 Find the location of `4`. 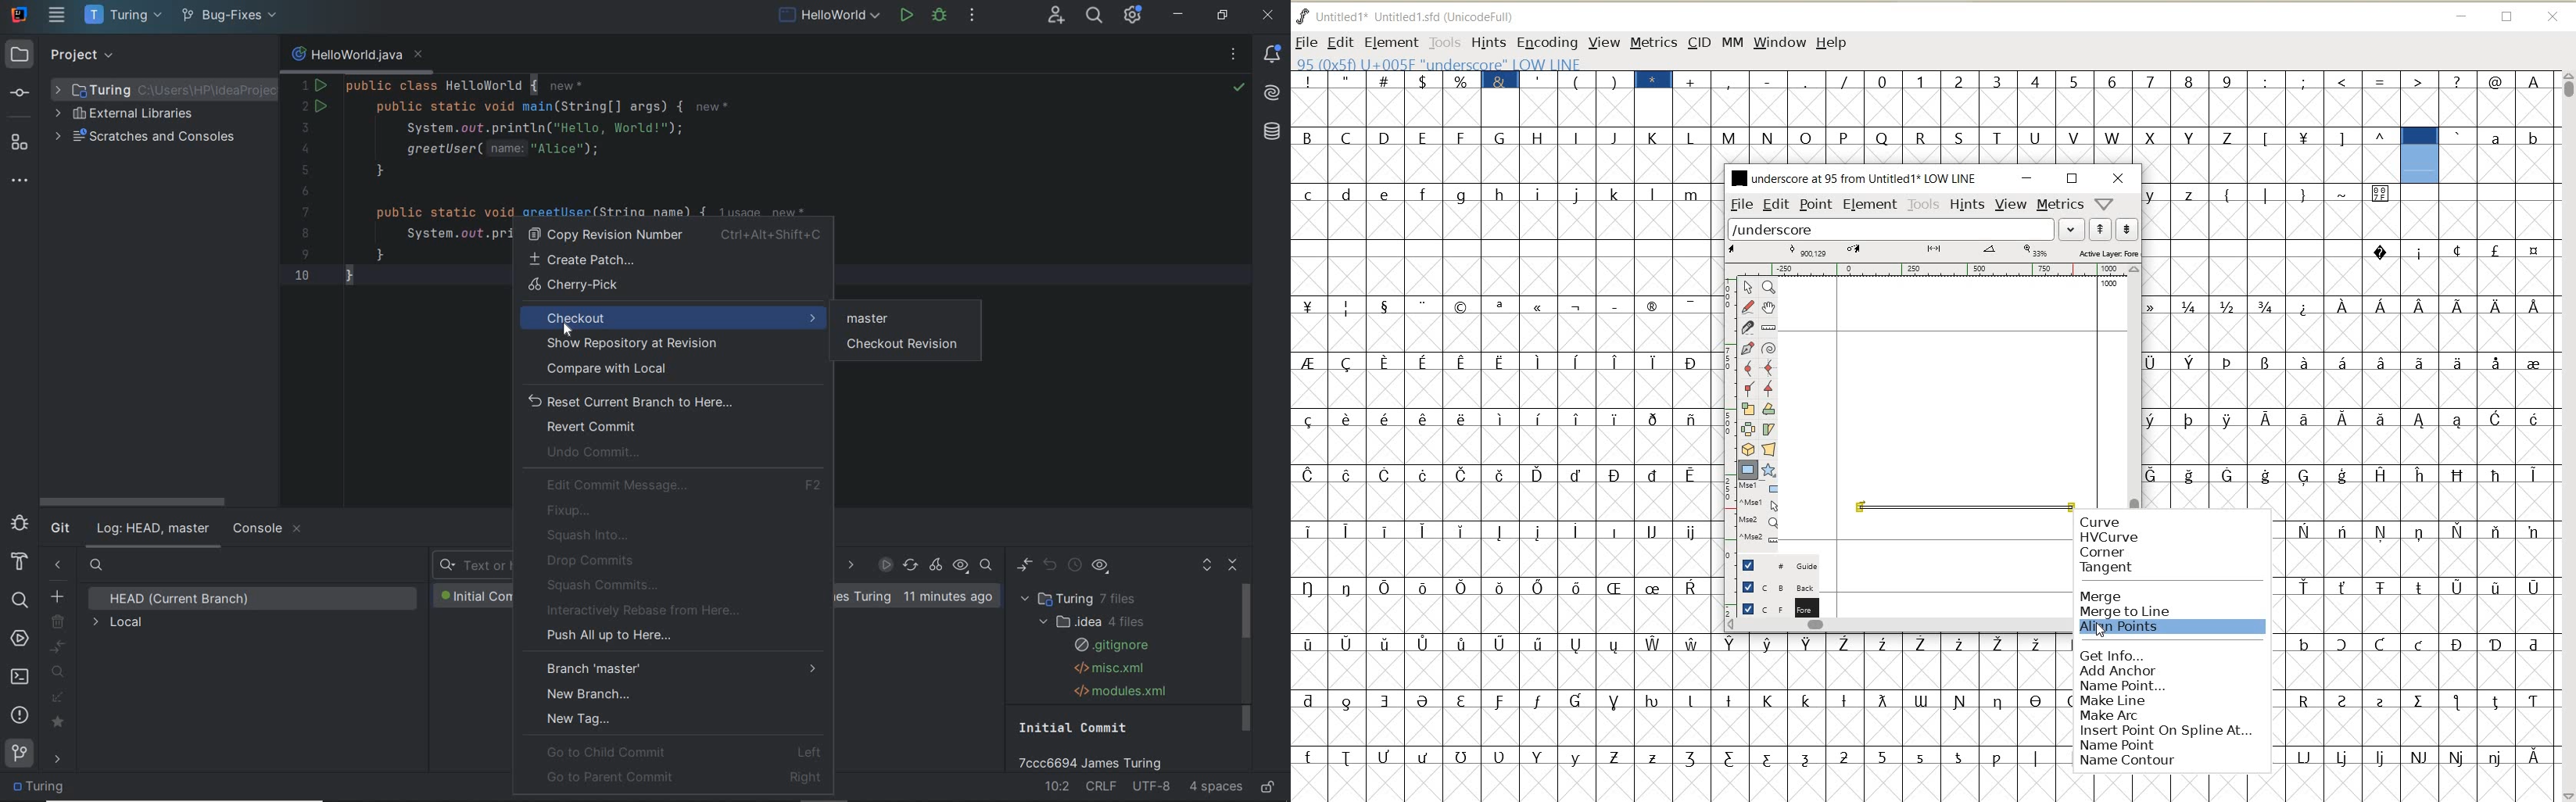

4 is located at coordinates (305, 149).